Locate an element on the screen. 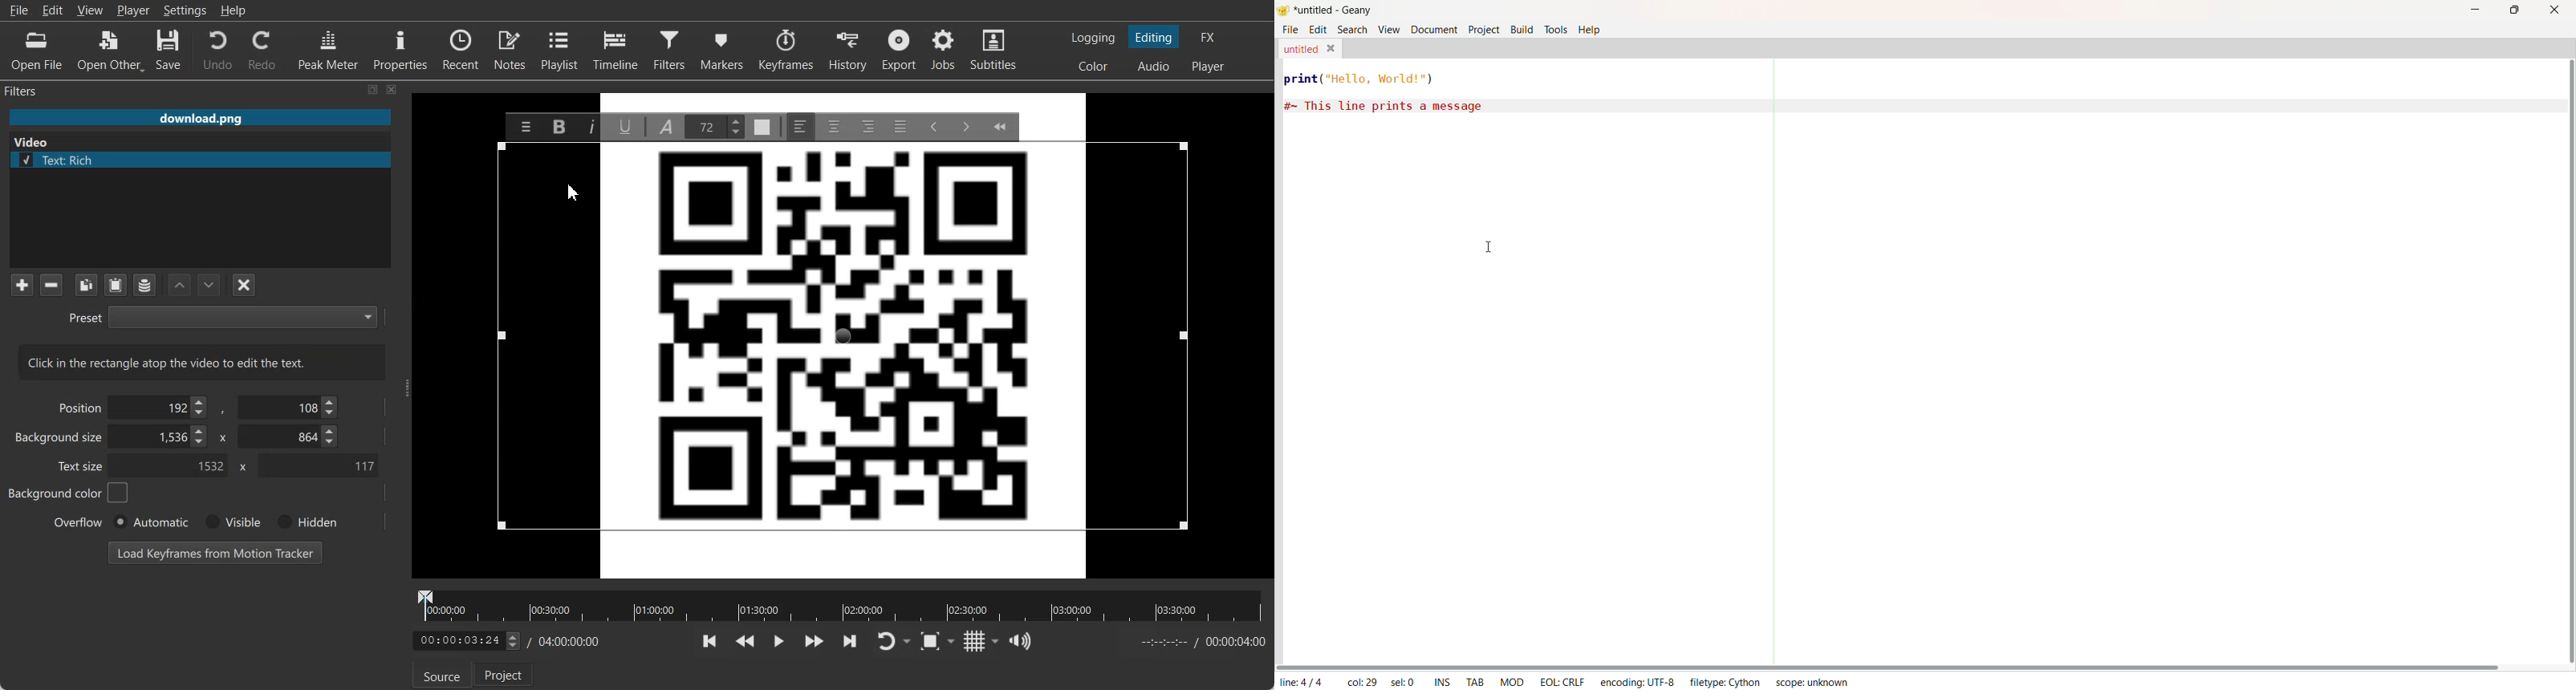  Text Size Y- Coordinate is located at coordinates (318, 465).